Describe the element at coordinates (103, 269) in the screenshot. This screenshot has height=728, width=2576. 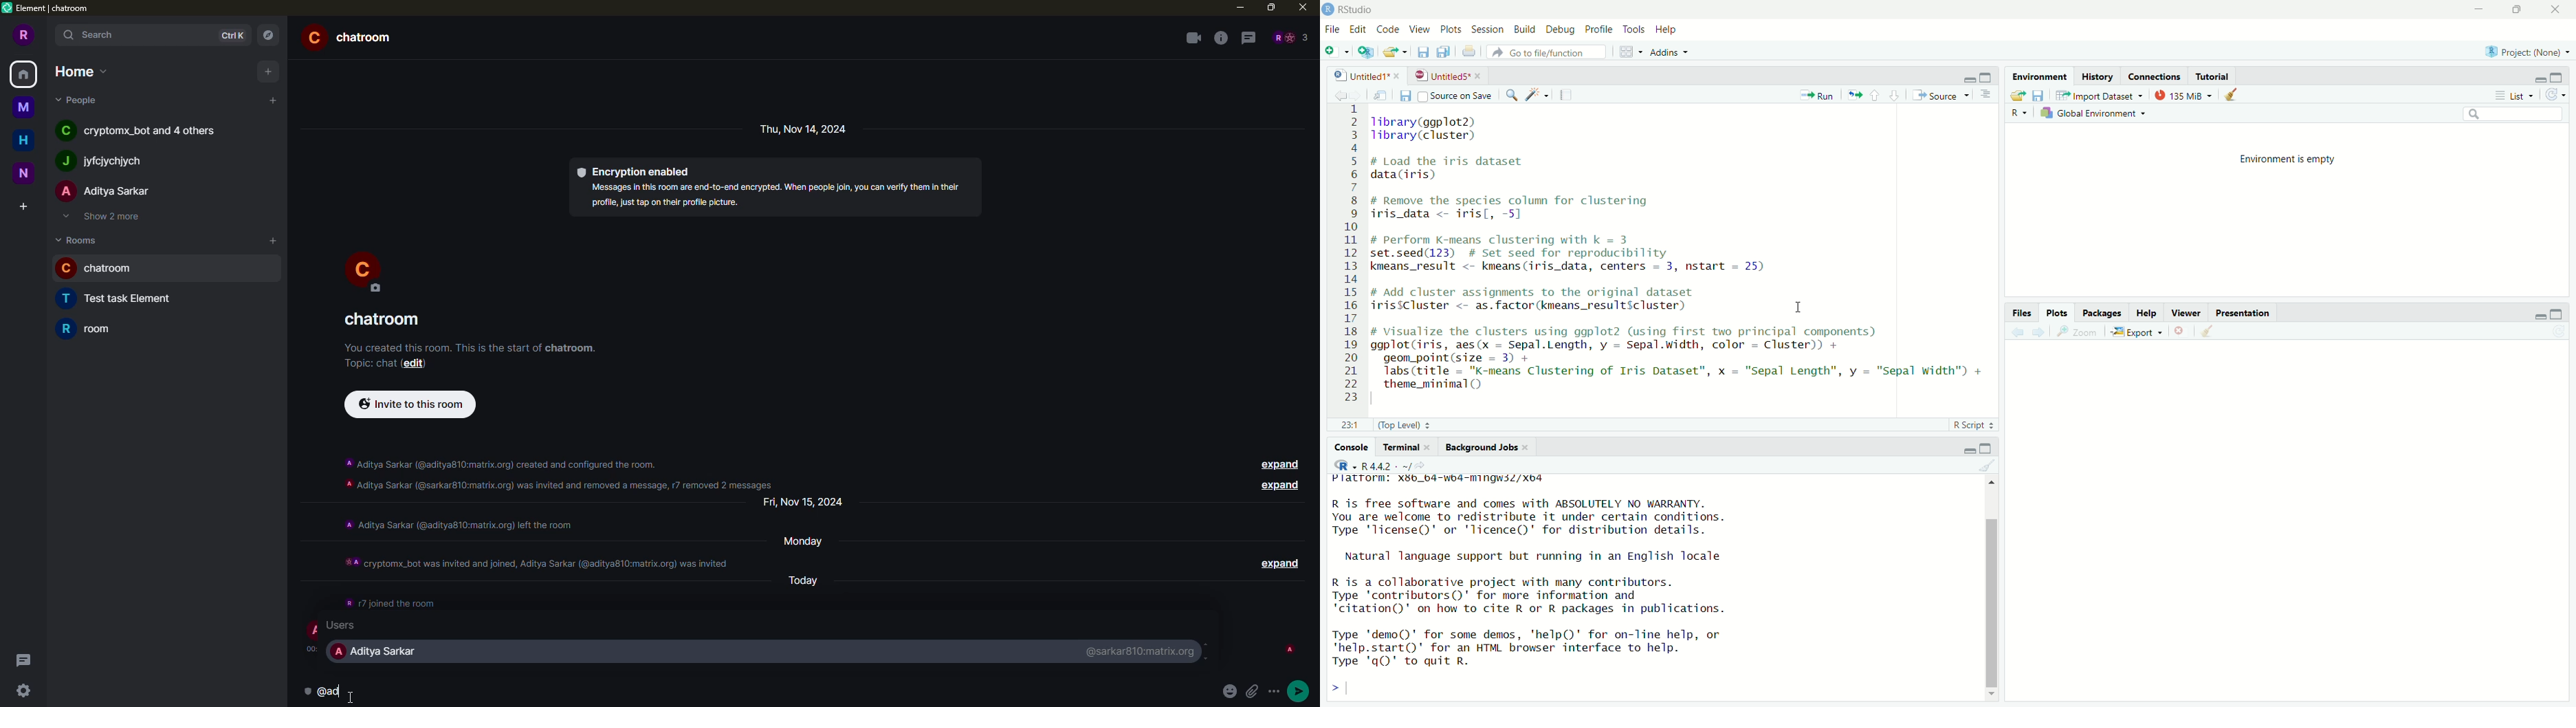
I see `room` at that location.